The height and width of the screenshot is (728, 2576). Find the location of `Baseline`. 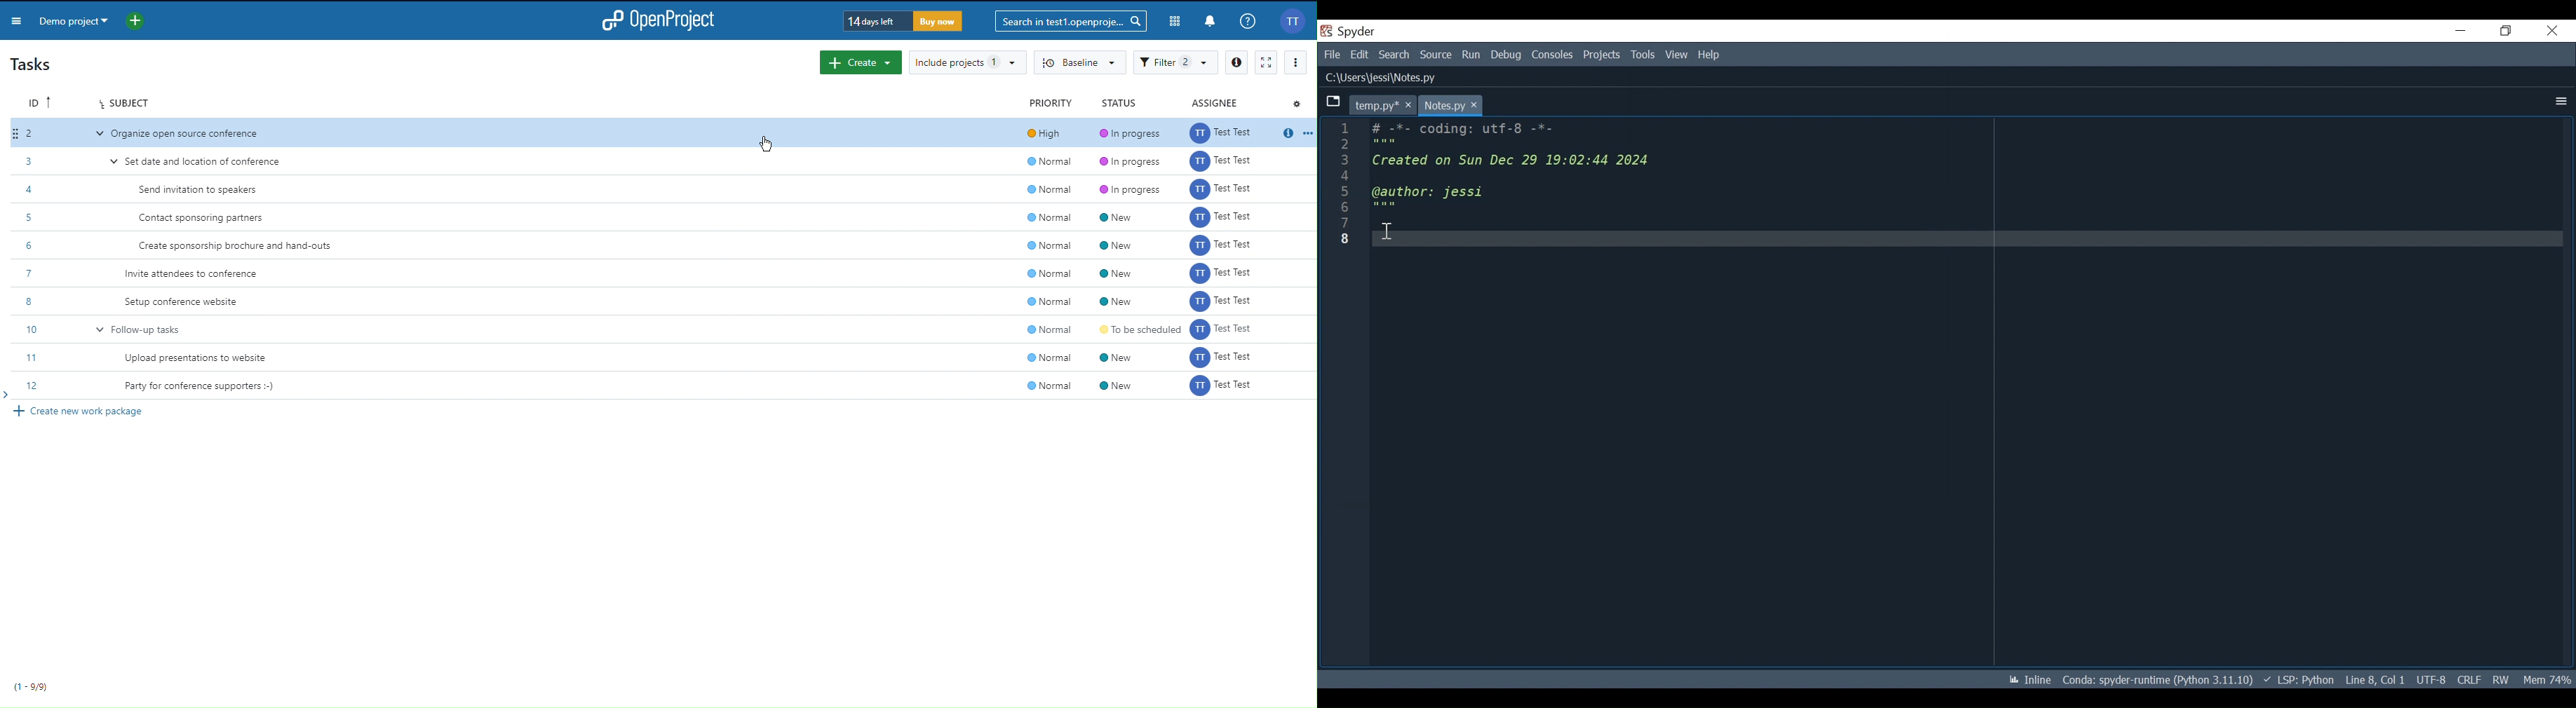

Baseline is located at coordinates (1079, 62).